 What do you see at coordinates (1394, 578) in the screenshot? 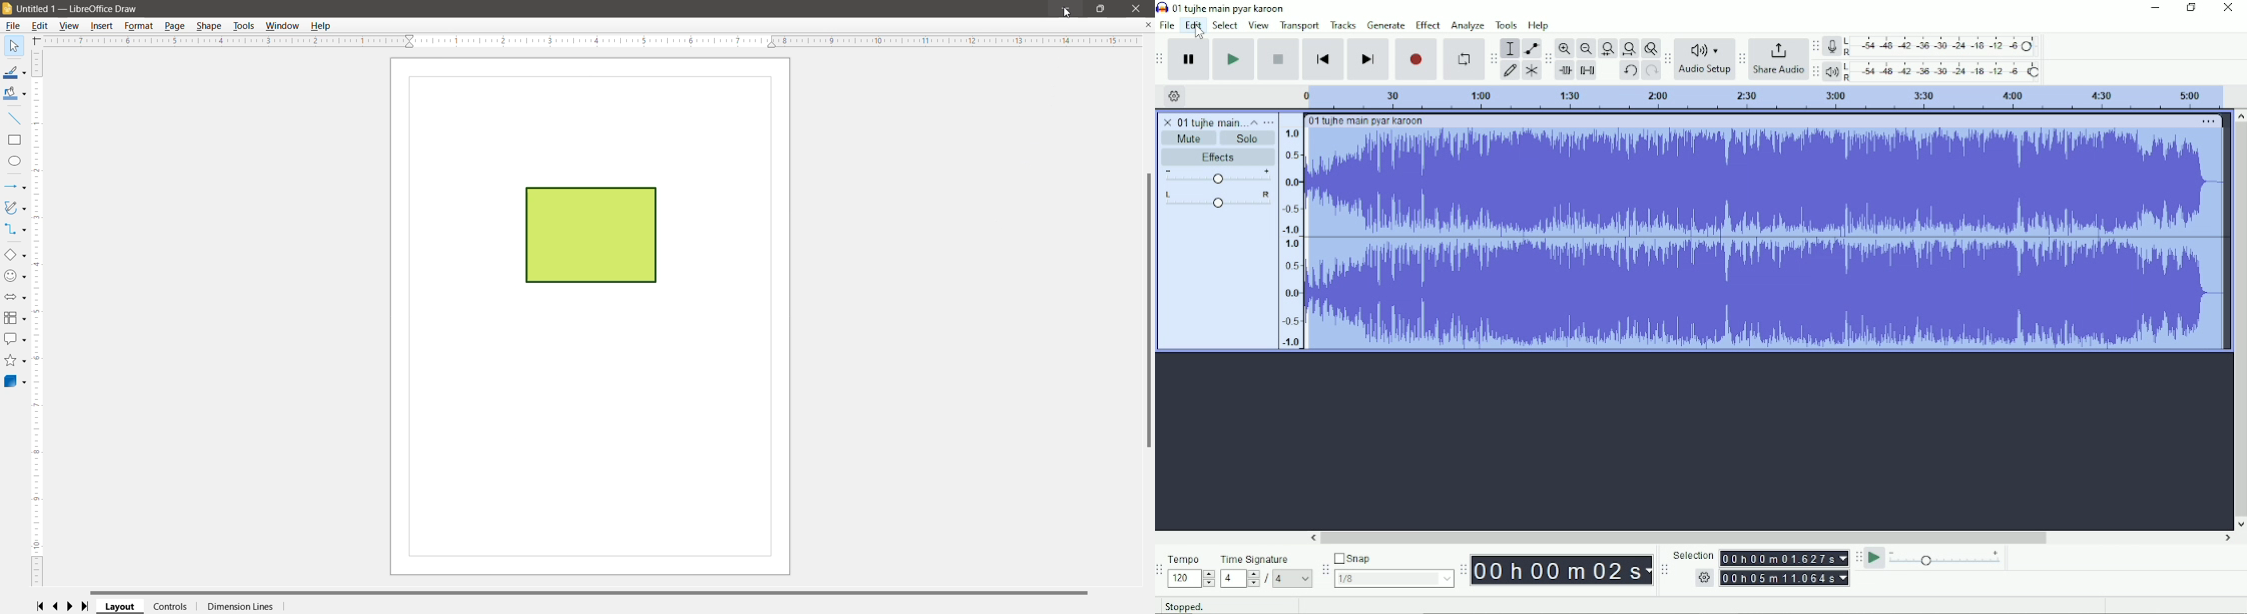
I see `1/8` at bounding box center [1394, 578].